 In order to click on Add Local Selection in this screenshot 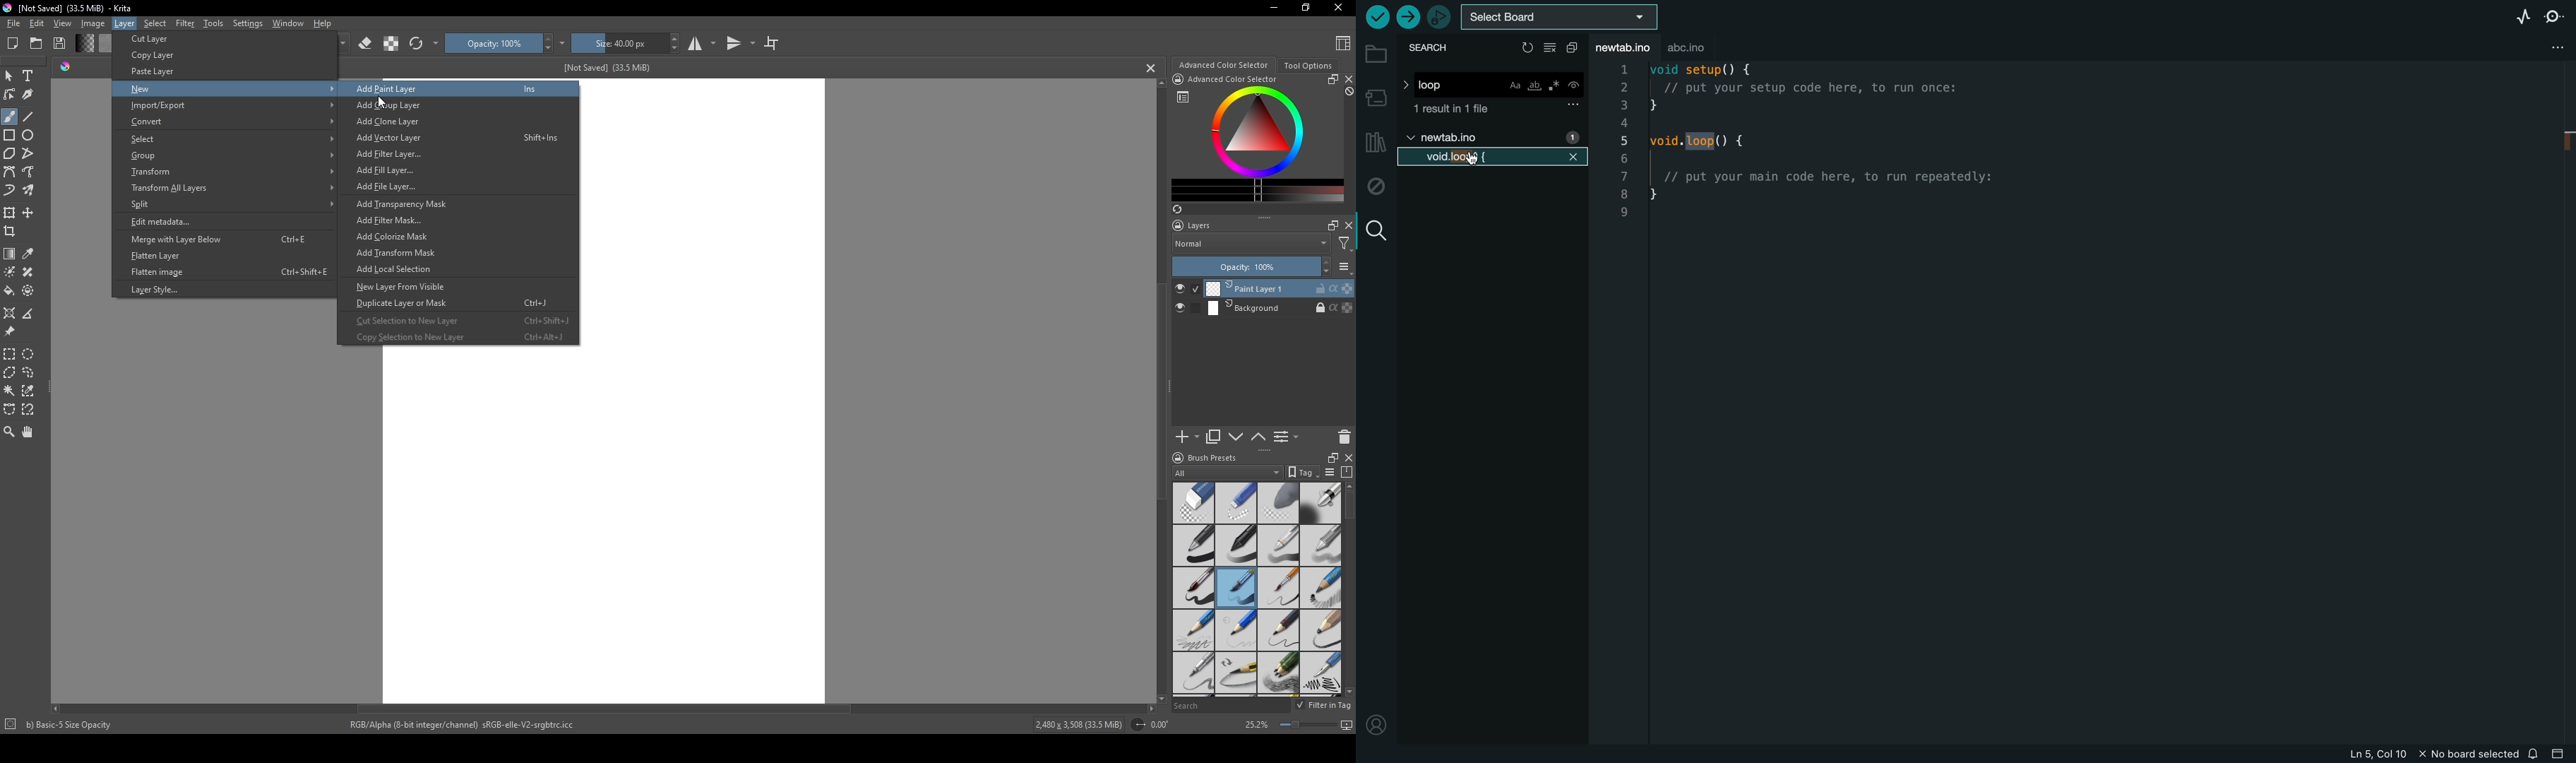, I will do `click(400, 269)`.